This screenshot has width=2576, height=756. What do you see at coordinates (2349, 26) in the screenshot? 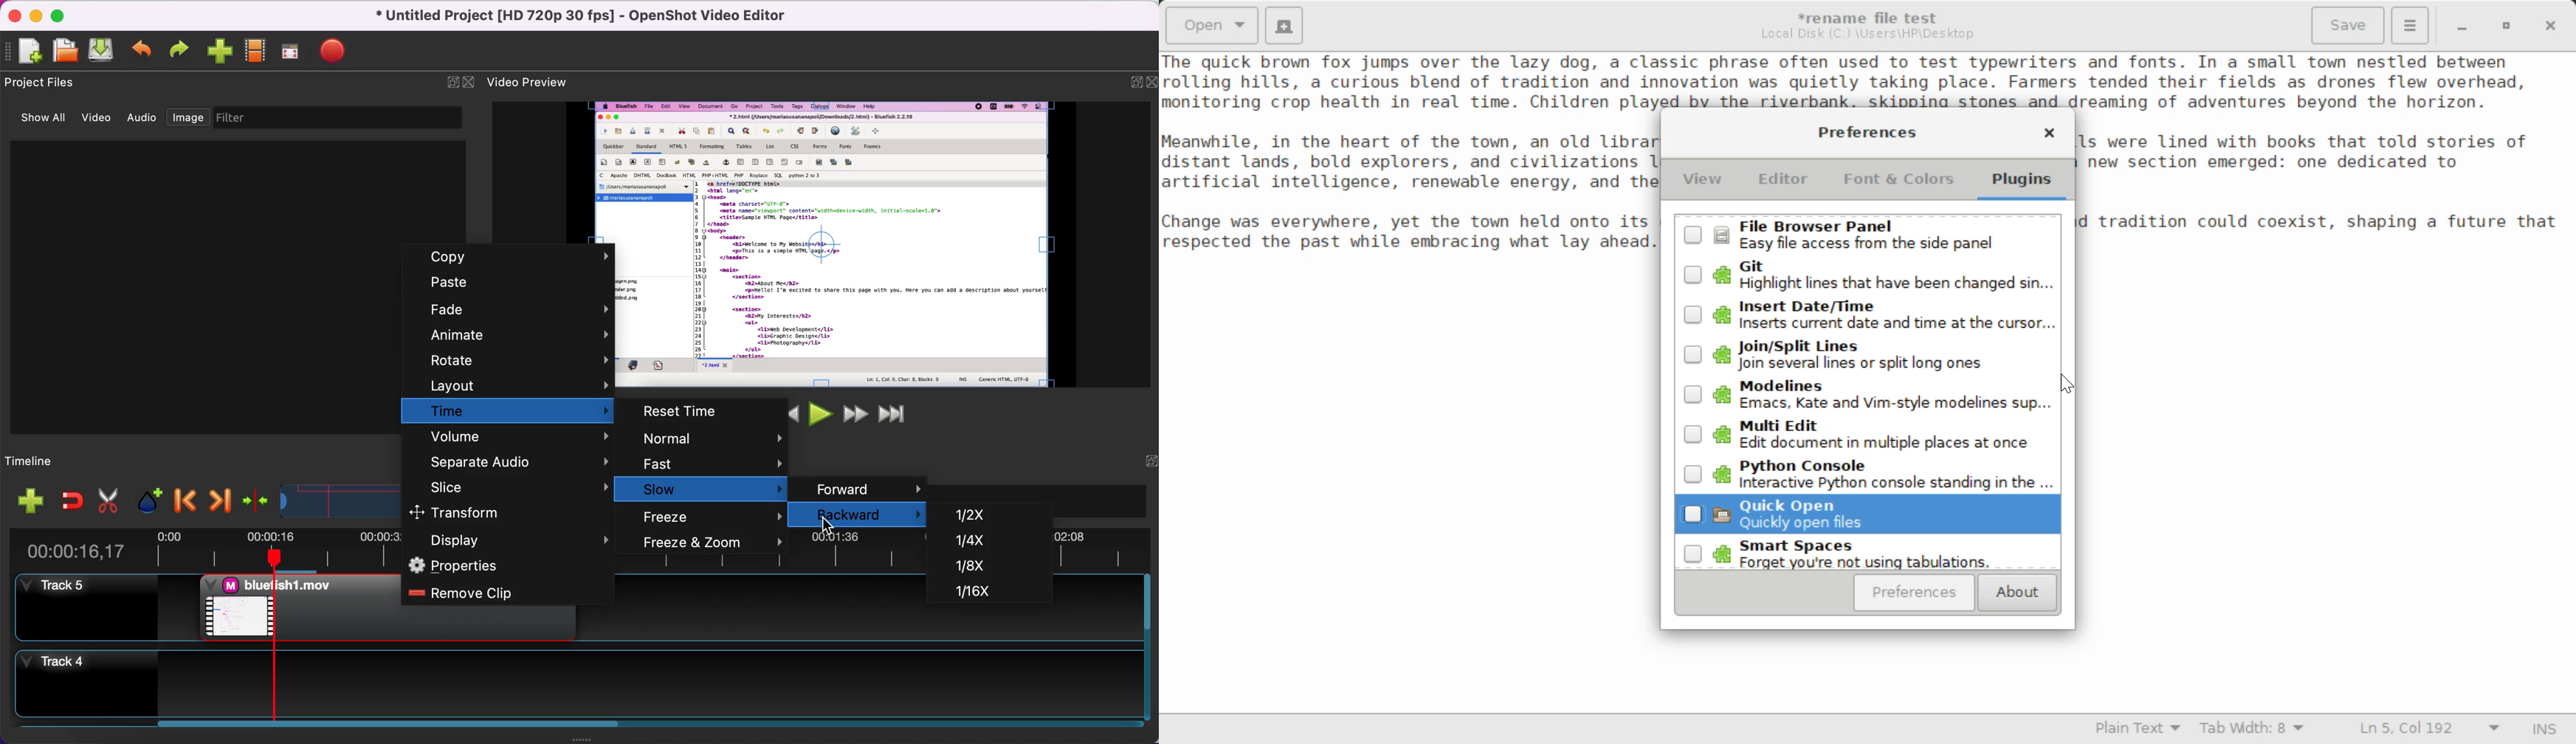
I see `Save` at bounding box center [2349, 26].